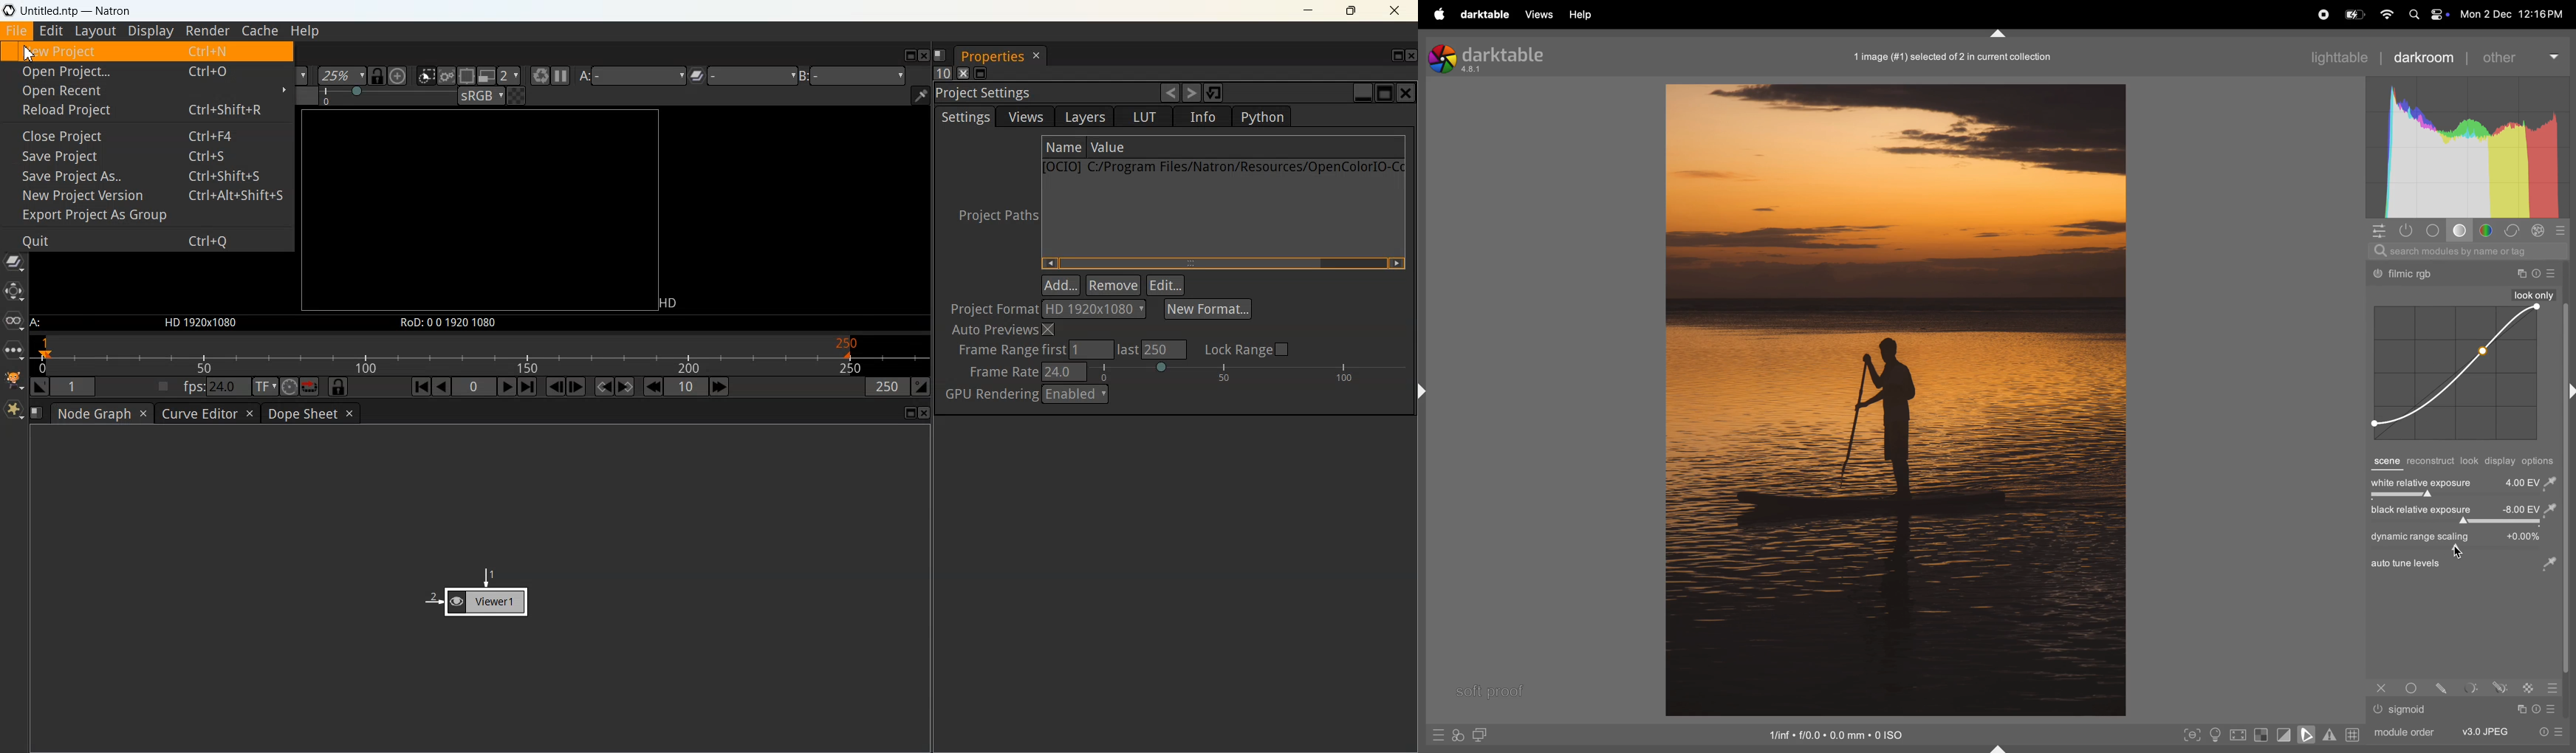  What do you see at coordinates (1457, 735) in the screenshot?
I see `quick acess to apply your styles` at bounding box center [1457, 735].